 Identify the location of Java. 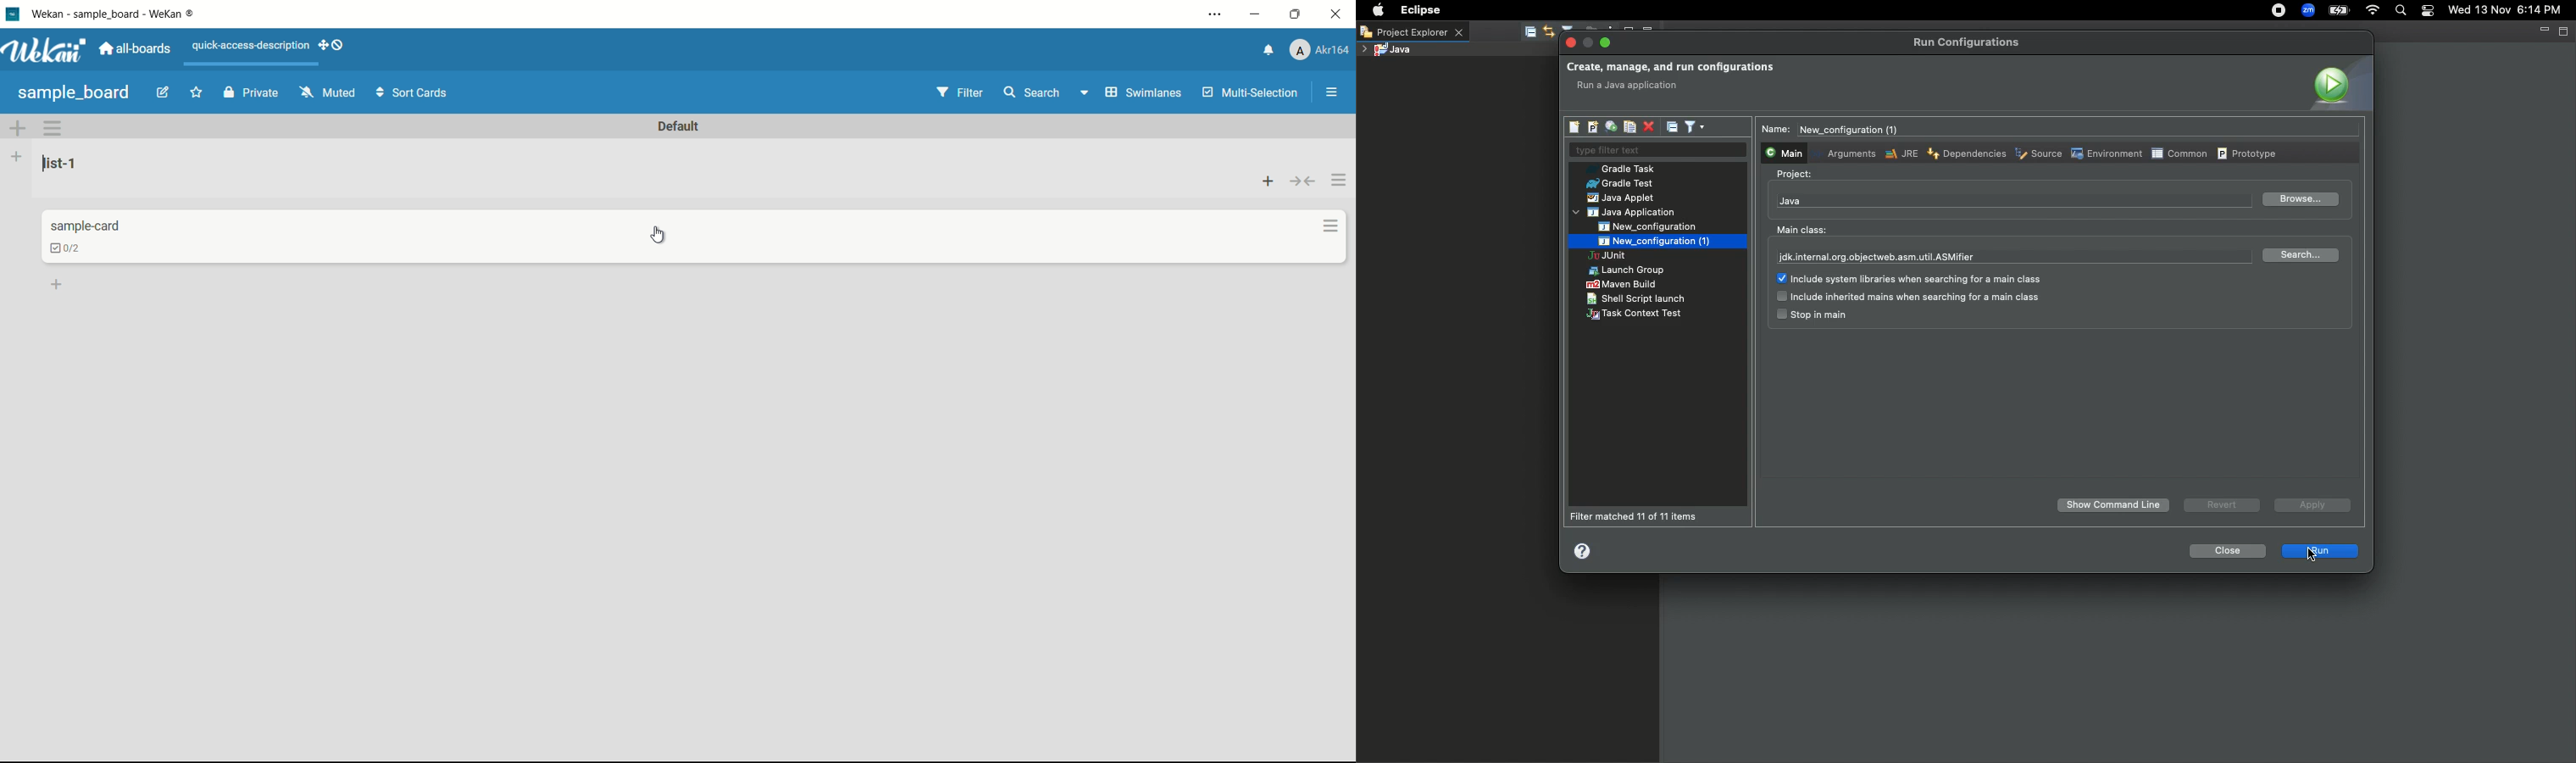
(1790, 201).